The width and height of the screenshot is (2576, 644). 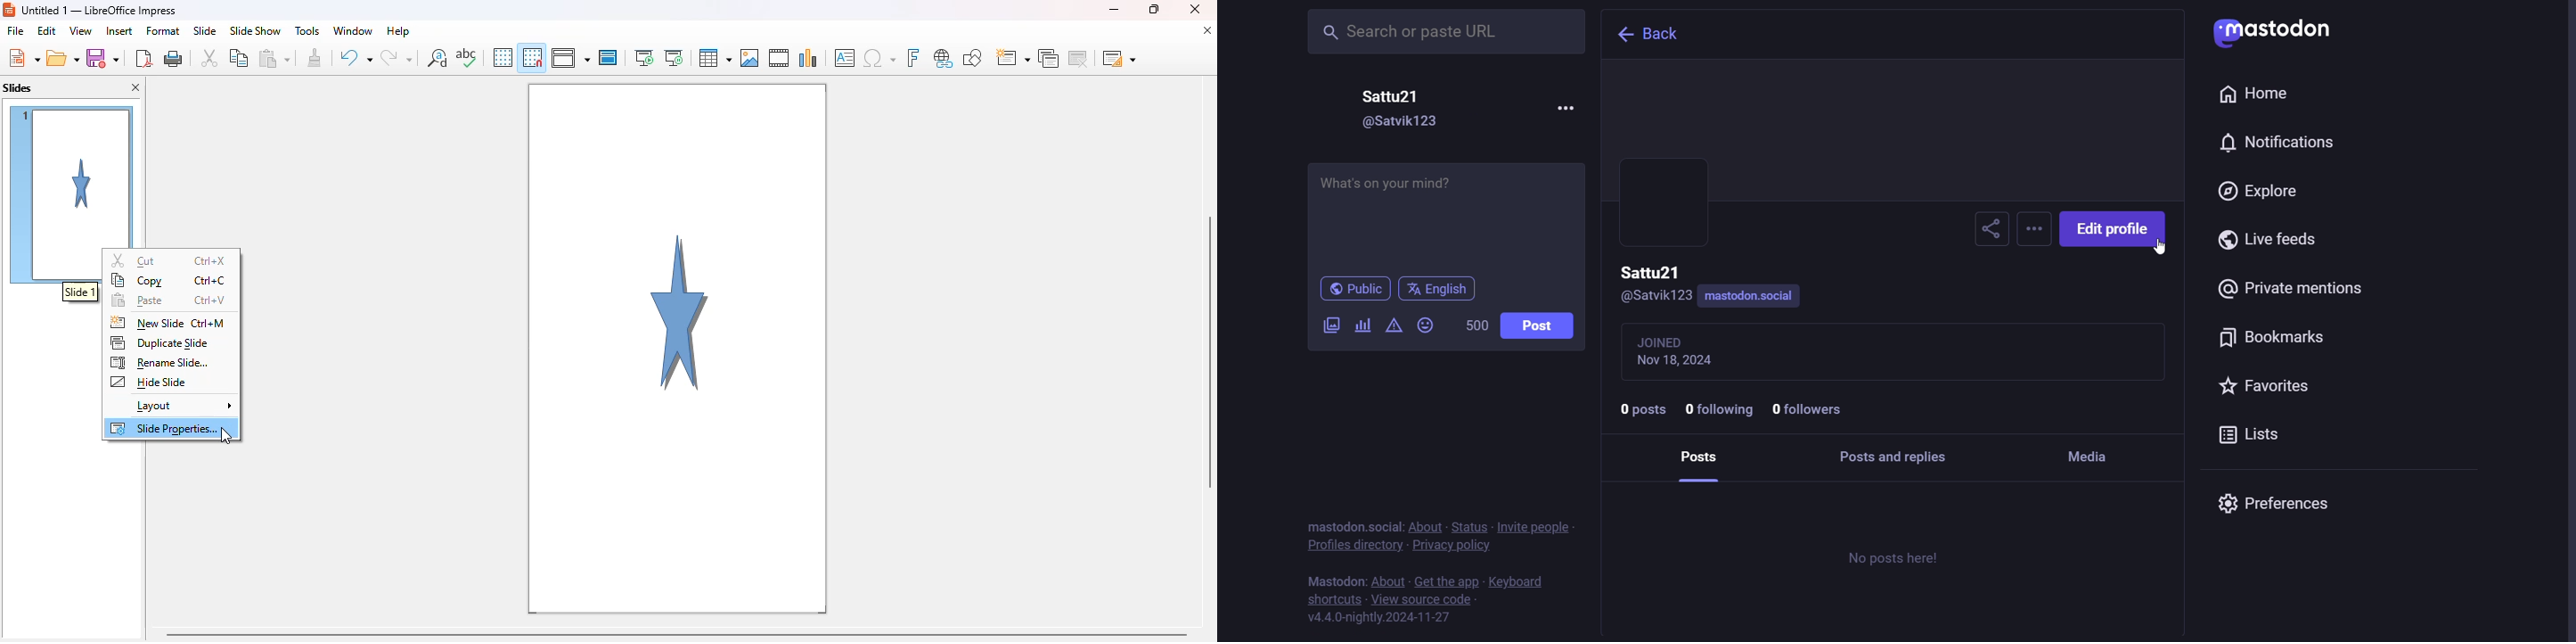 I want to click on insert, so click(x=119, y=31).